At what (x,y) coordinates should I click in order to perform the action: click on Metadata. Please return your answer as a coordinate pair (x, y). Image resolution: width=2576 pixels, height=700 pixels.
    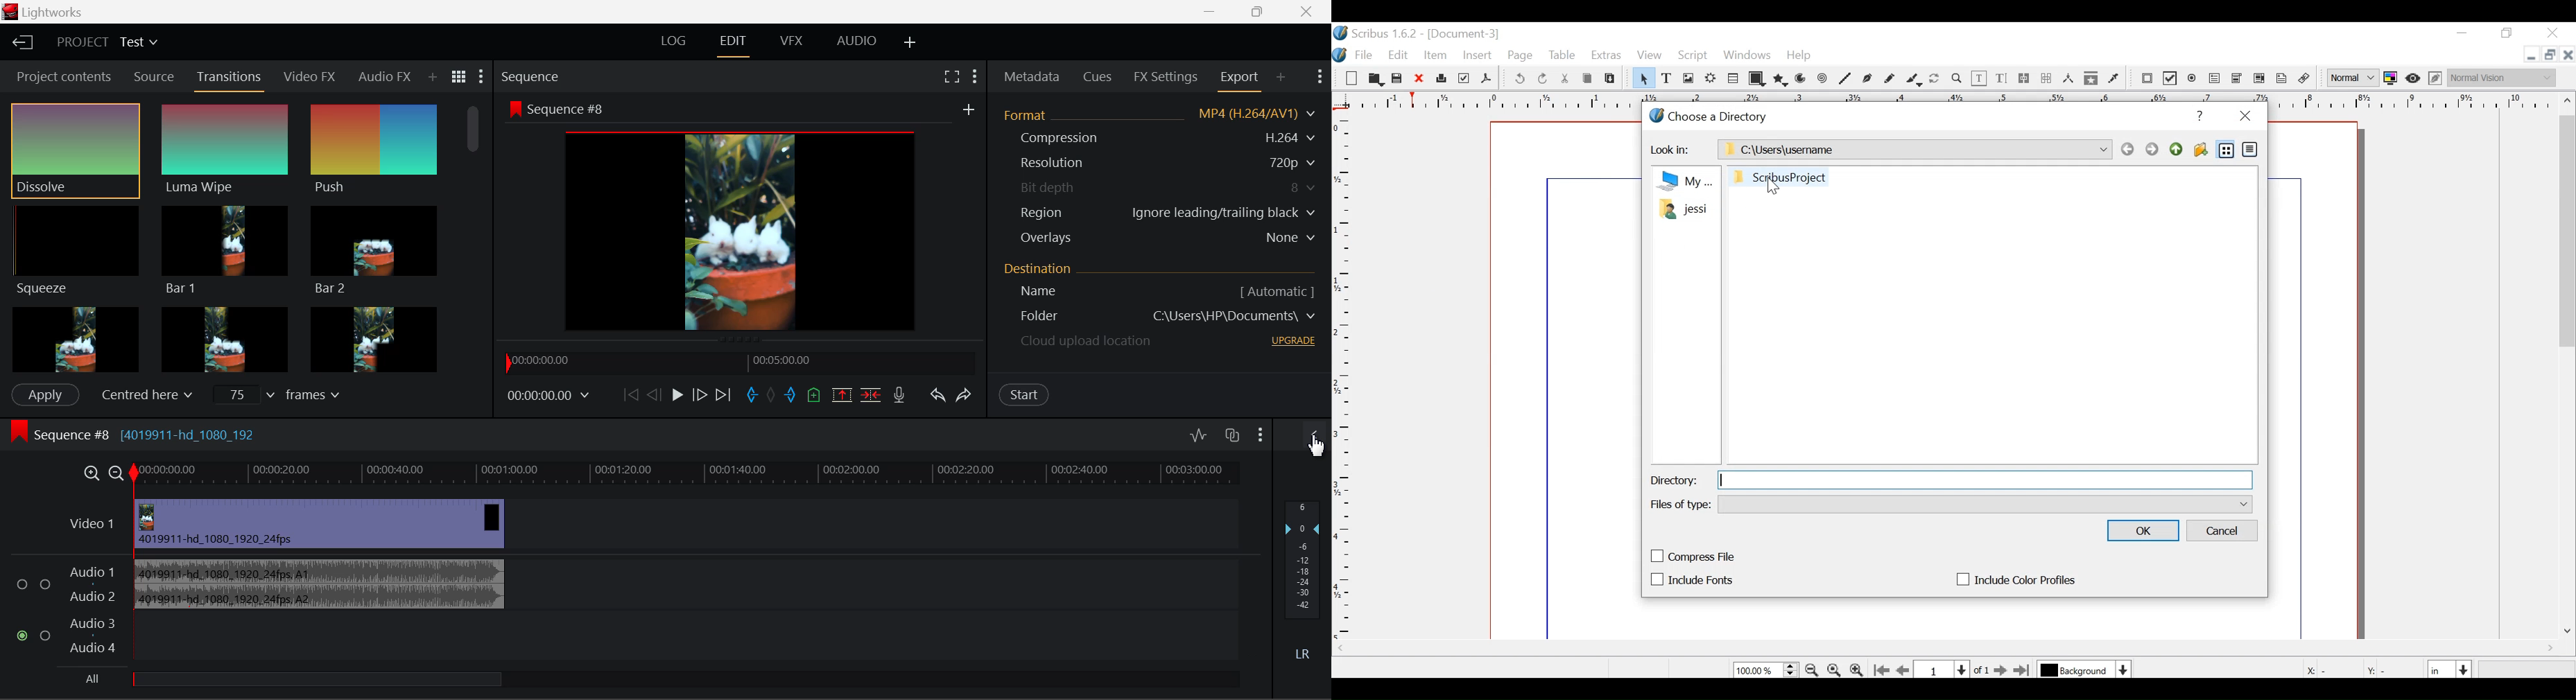
    Looking at the image, I should click on (1031, 78).